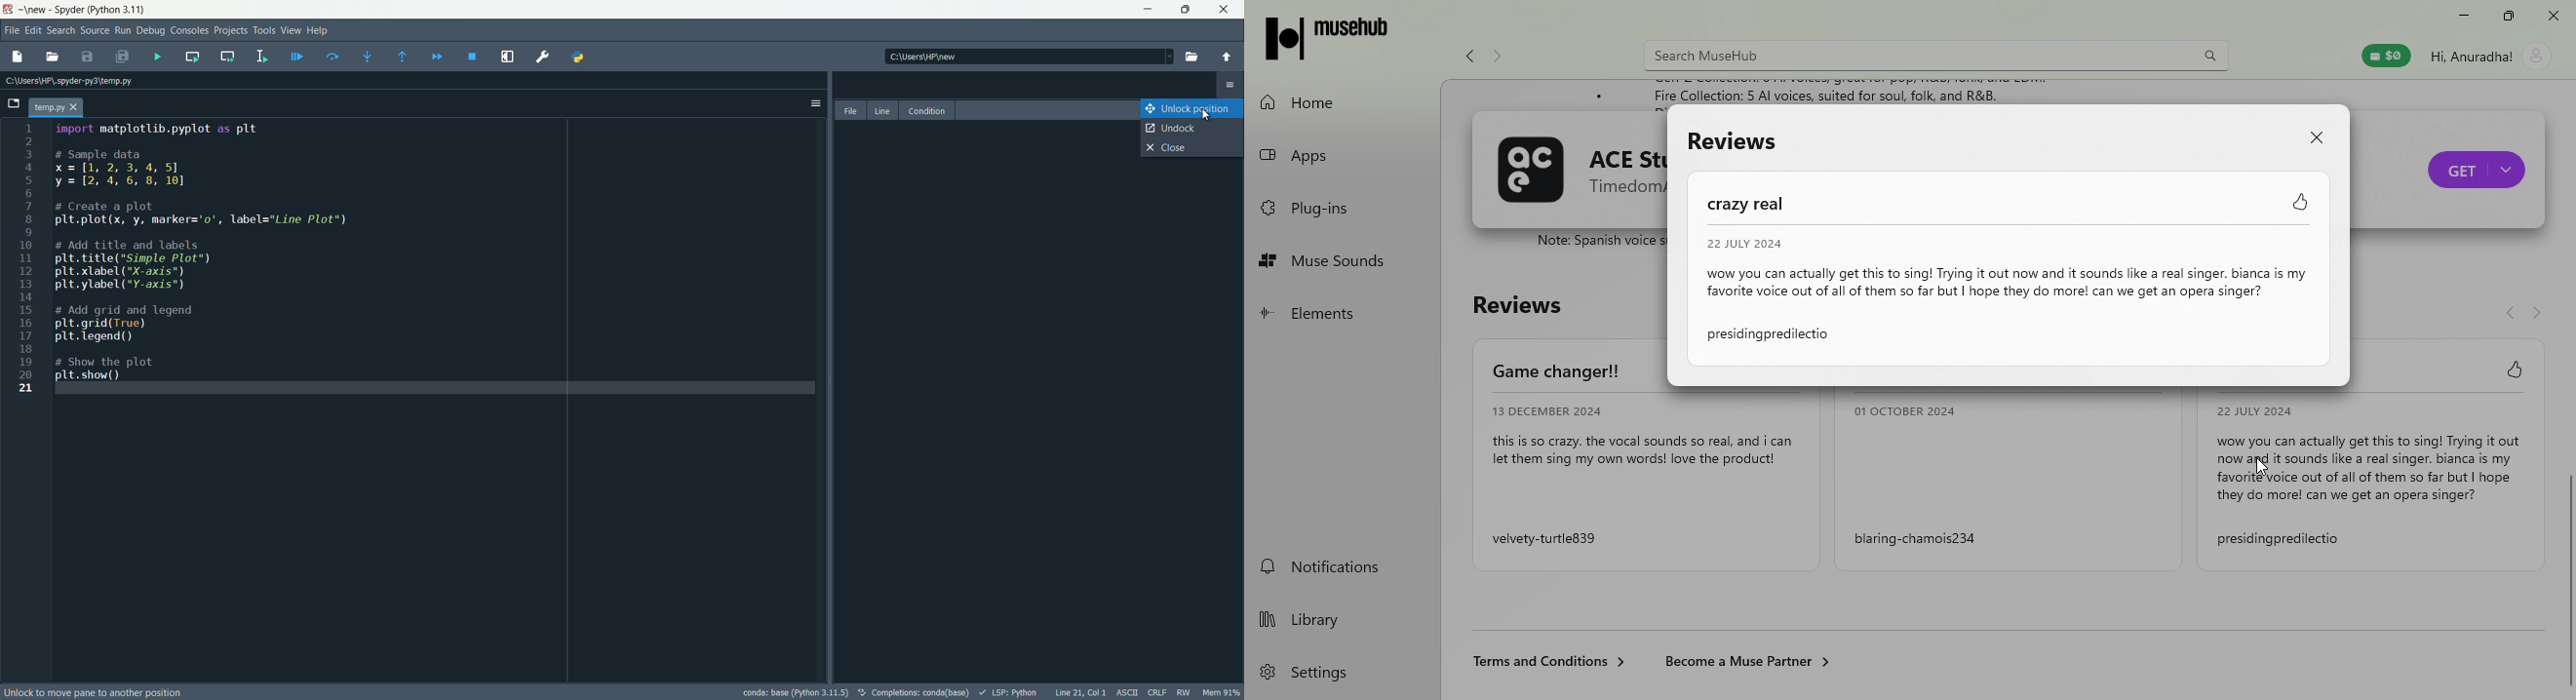 This screenshot has height=700, width=2576. Describe the element at coordinates (1009, 692) in the screenshot. I see `lsp:python` at that location.